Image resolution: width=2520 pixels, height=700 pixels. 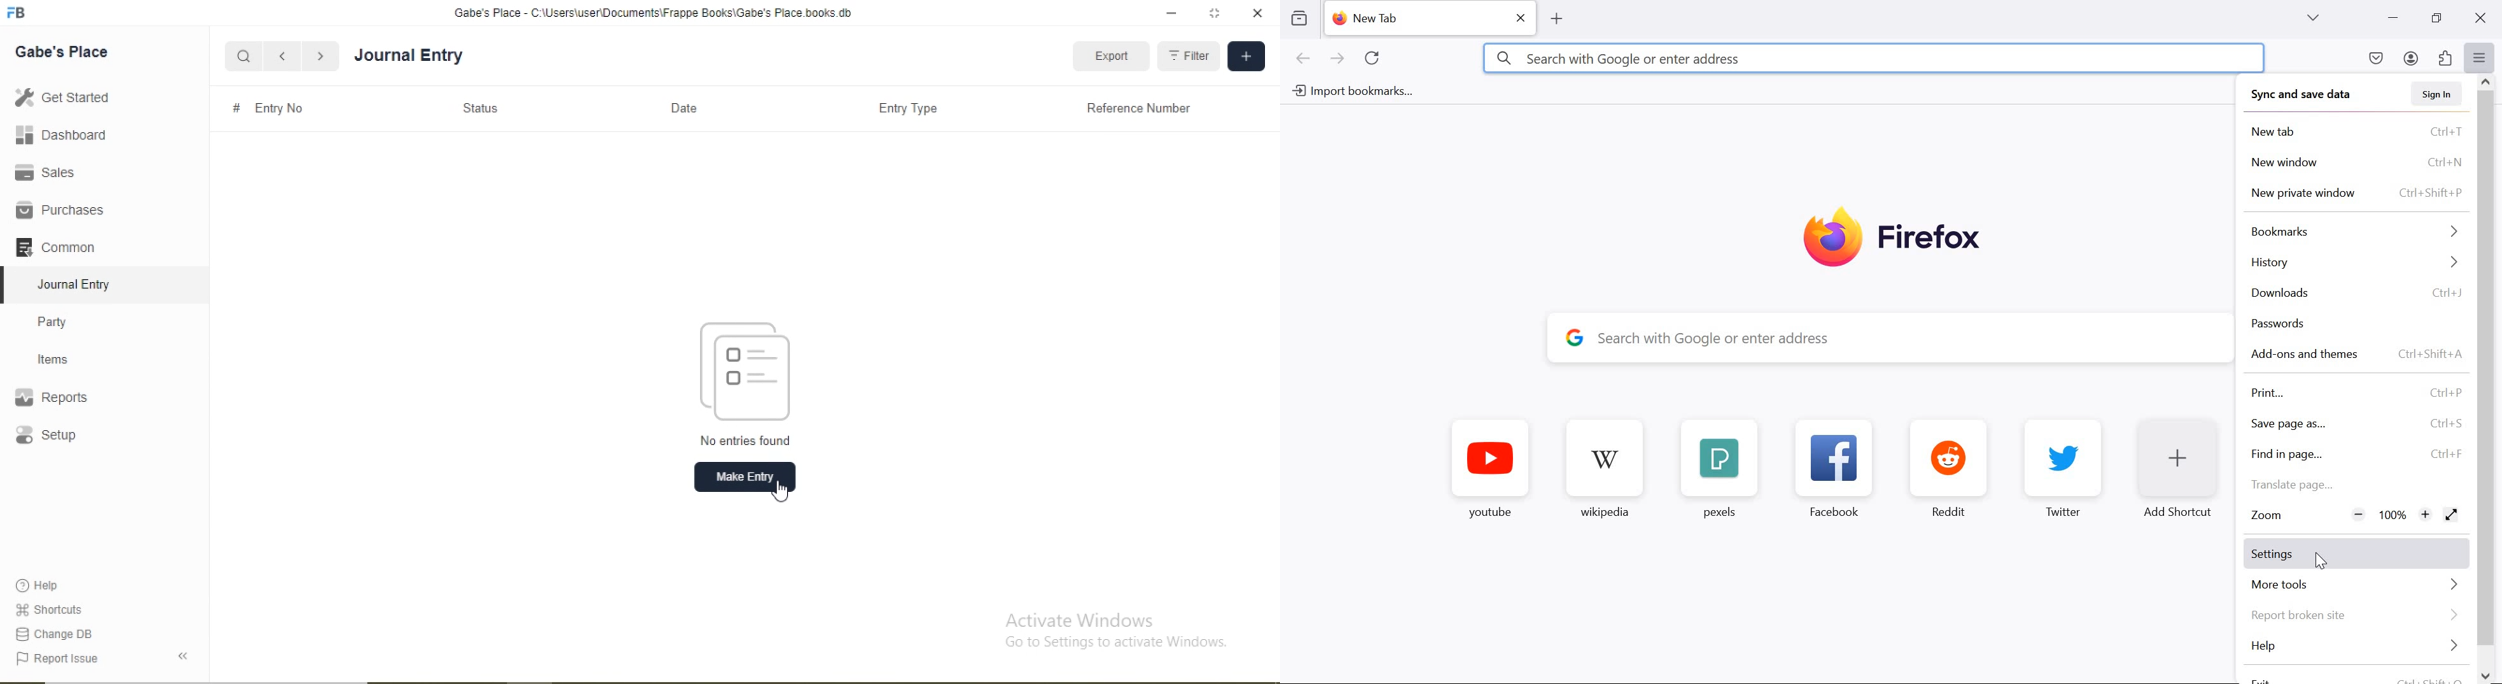 I want to click on Reports, so click(x=61, y=398).